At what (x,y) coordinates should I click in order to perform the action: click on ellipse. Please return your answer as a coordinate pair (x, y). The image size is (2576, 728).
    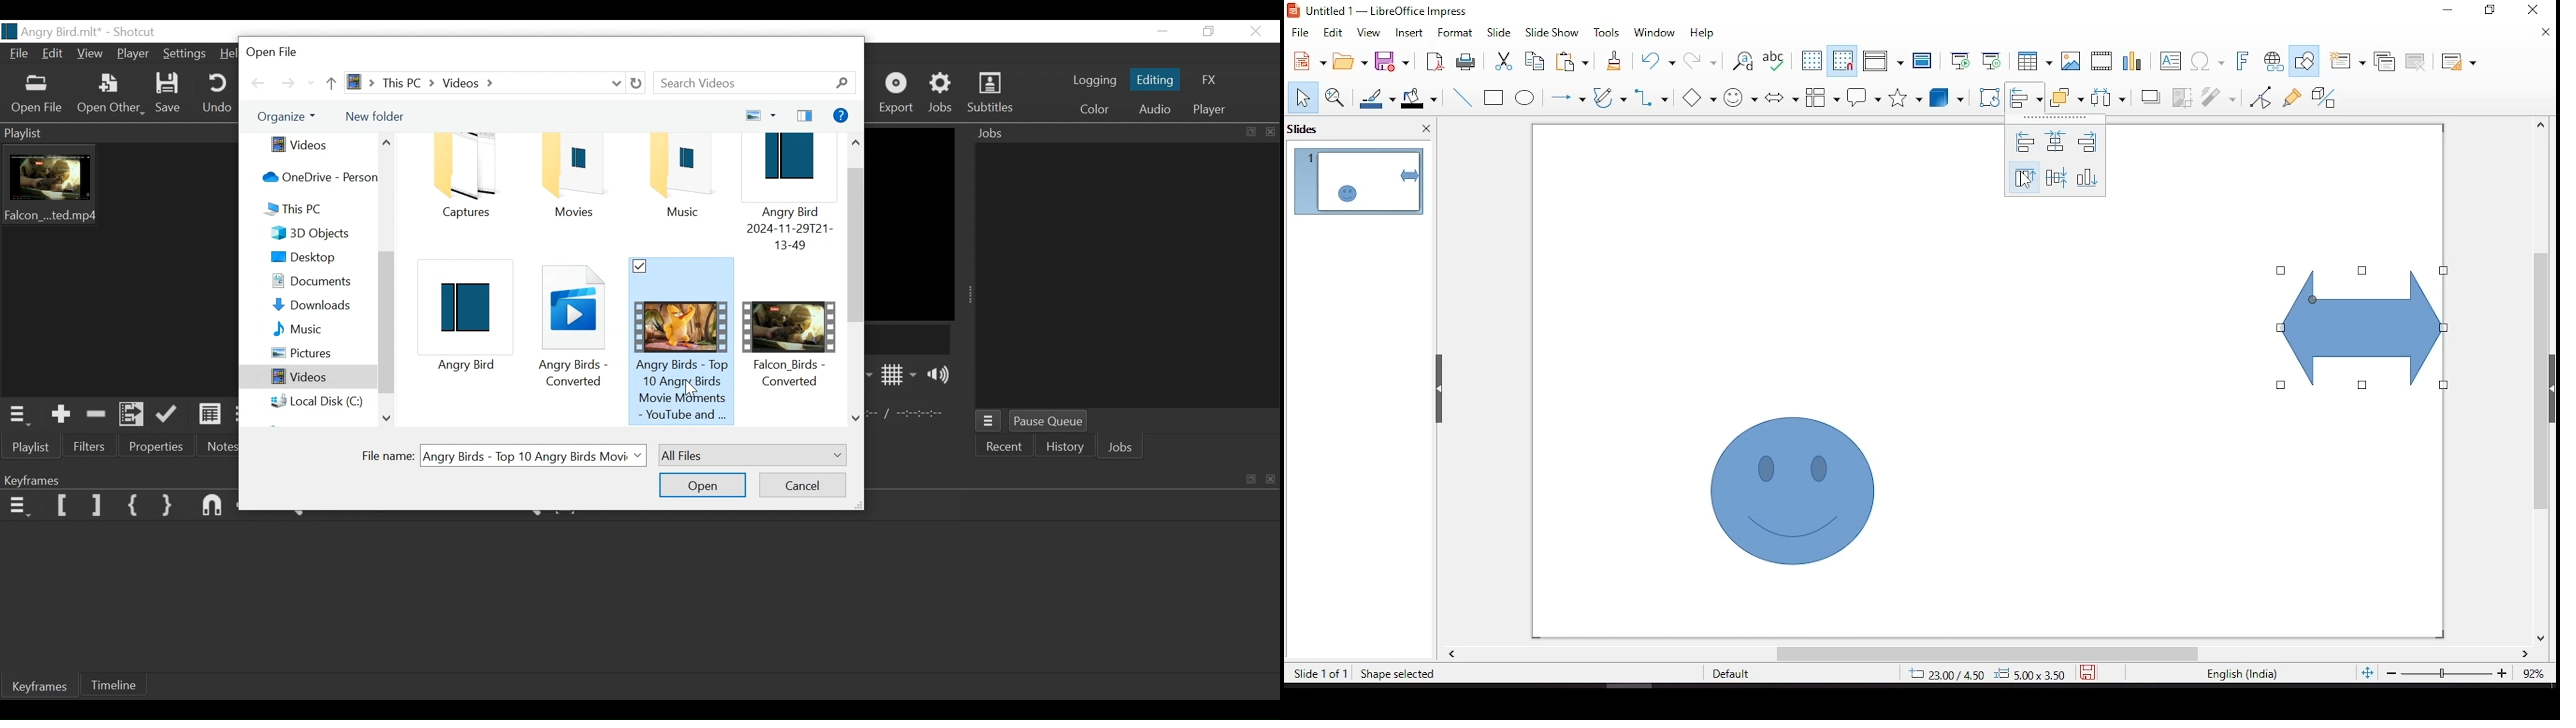
    Looking at the image, I should click on (1525, 98).